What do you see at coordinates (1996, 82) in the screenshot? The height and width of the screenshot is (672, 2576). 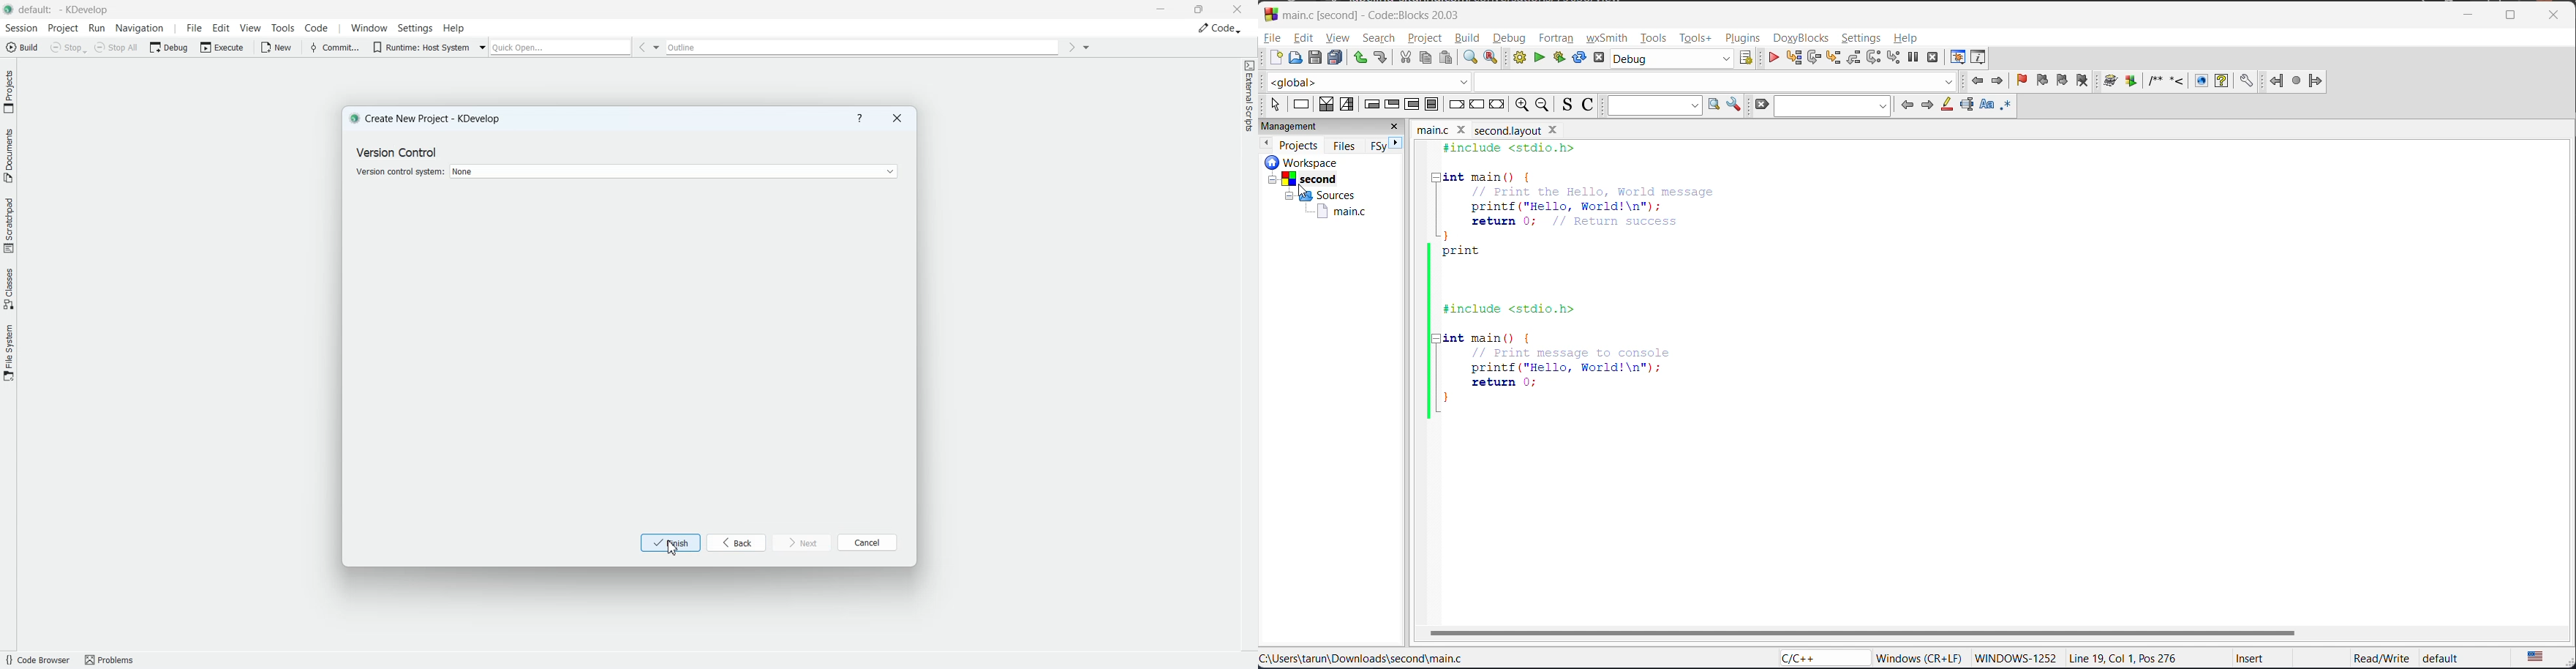 I see `jump forward` at bounding box center [1996, 82].